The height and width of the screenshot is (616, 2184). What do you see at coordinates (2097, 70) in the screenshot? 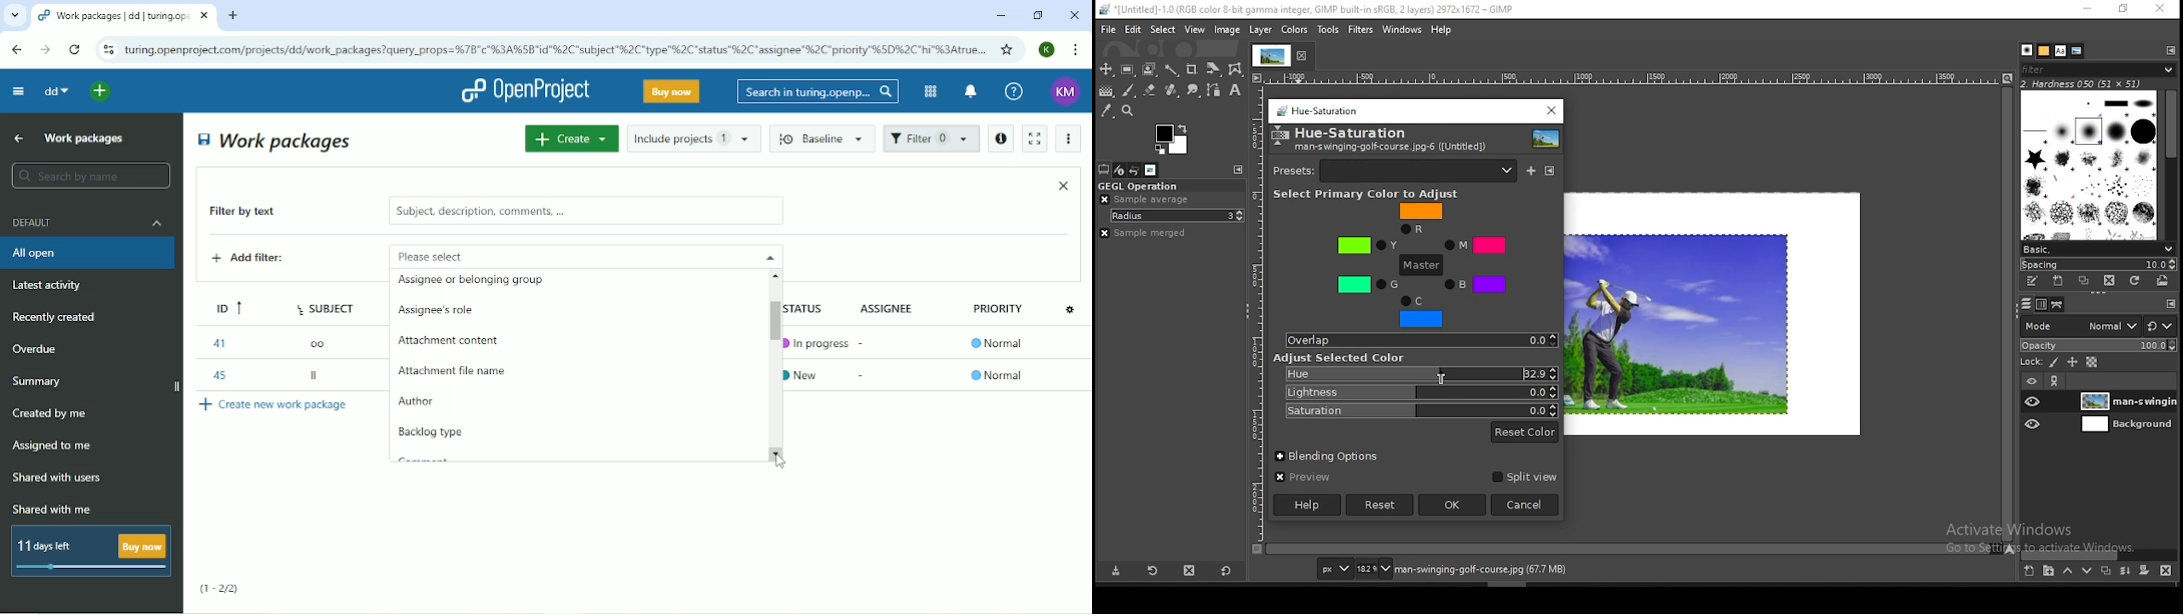
I see `brushes filter` at bounding box center [2097, 70].